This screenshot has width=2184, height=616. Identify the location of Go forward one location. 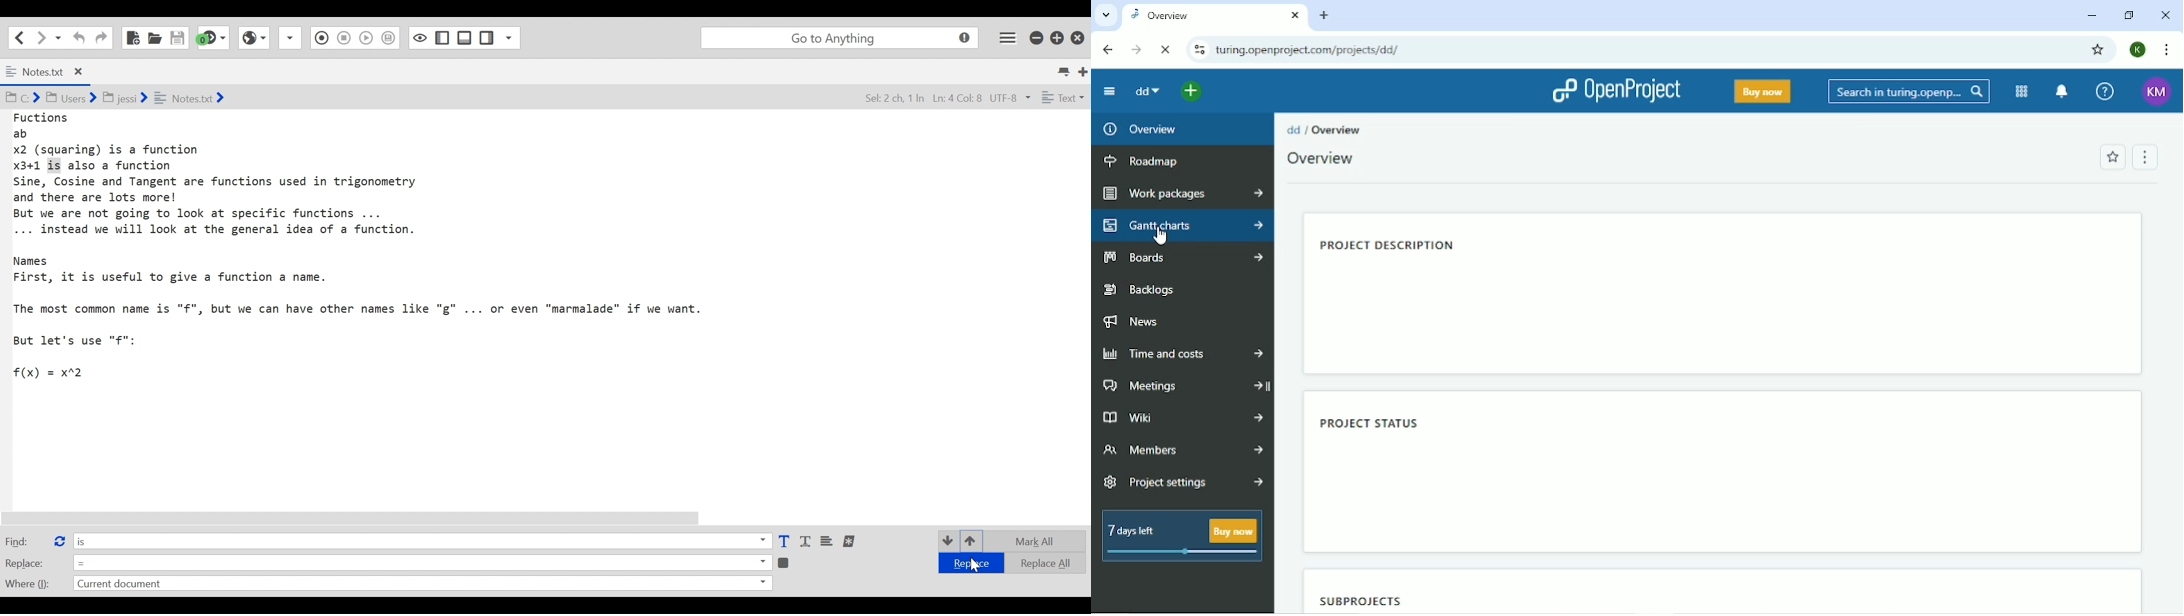
(42, 37).